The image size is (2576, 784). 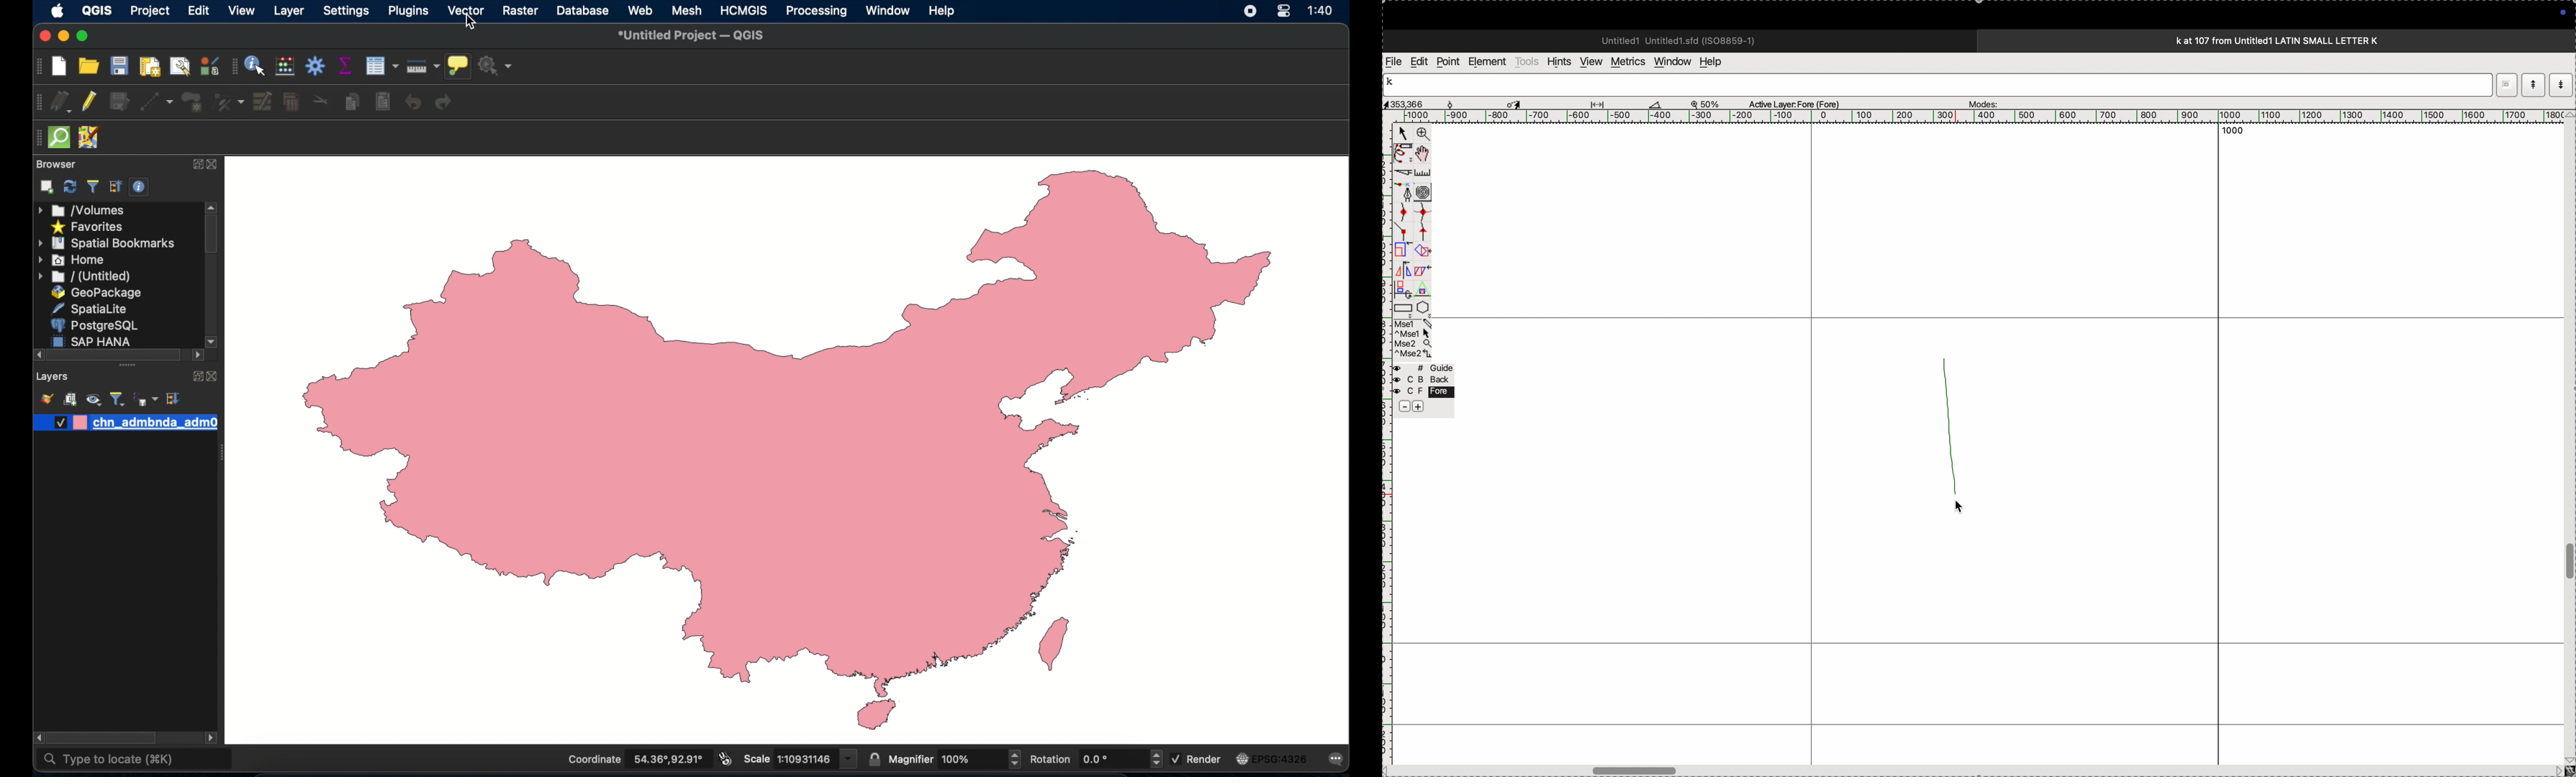 I want to click on close, so click(x=44, y=37).